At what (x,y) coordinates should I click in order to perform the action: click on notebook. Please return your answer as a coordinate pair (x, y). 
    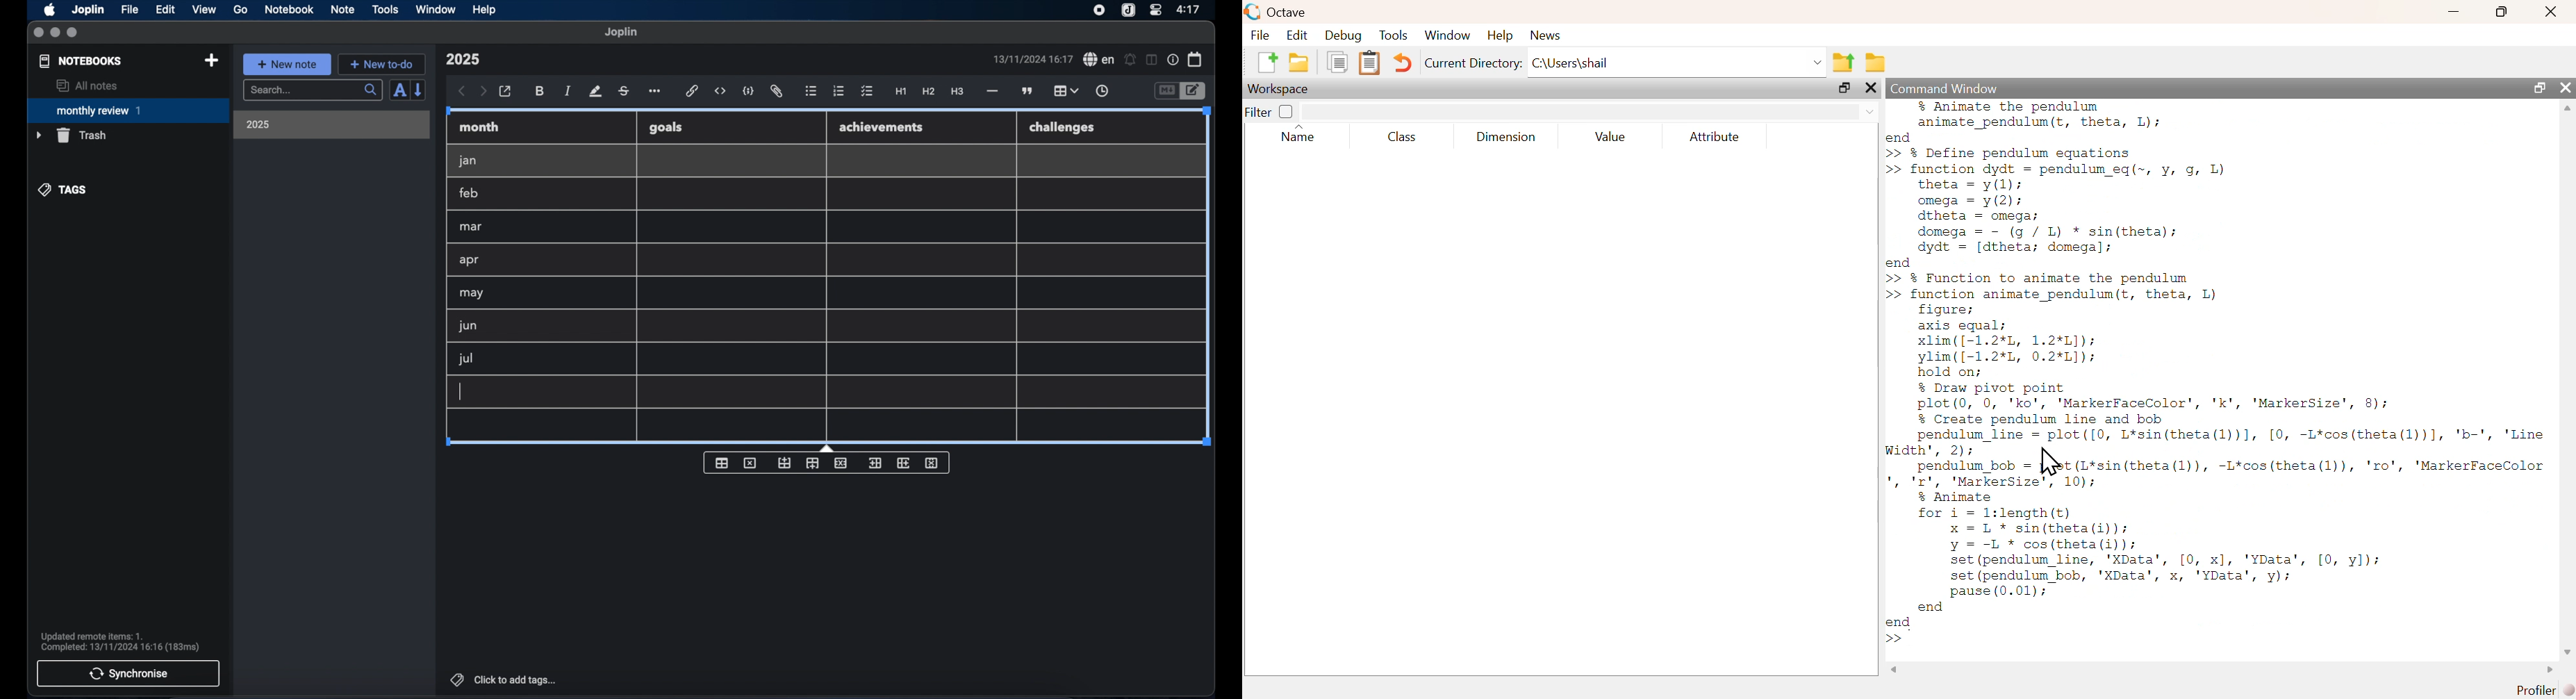
    Looking at the image, I should click on (289, 10).